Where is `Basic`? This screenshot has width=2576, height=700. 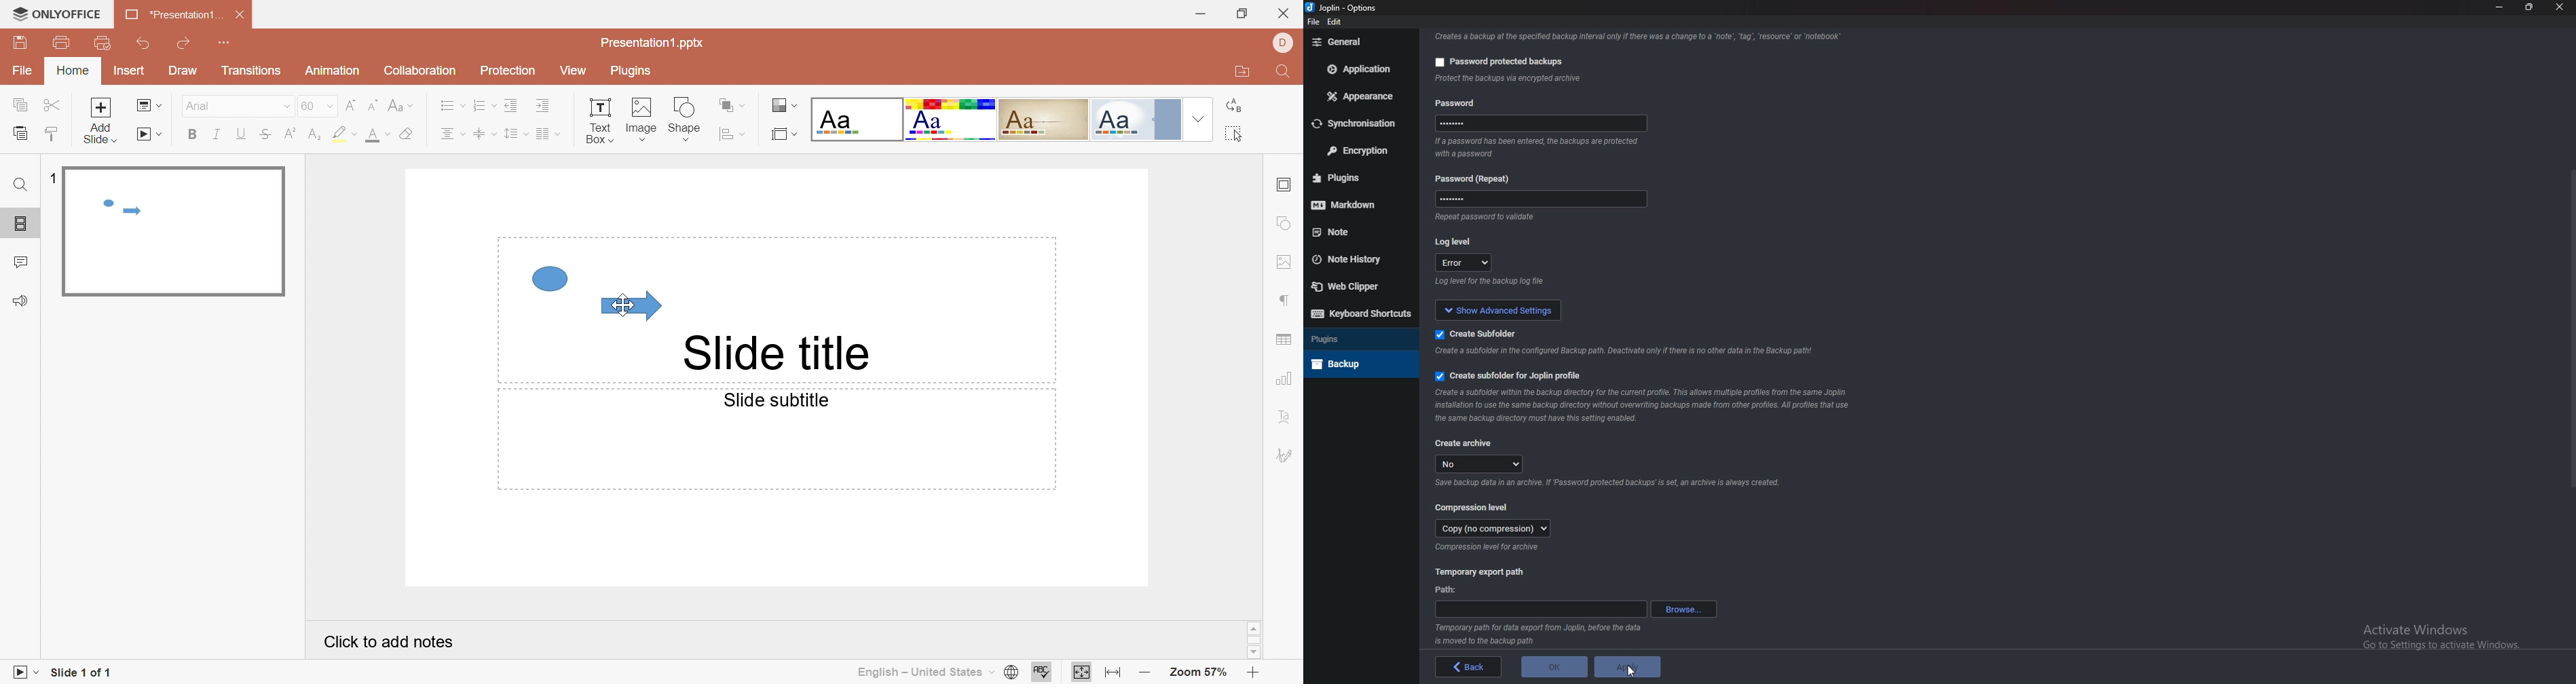 Basic is located at coordinates (952, 121).